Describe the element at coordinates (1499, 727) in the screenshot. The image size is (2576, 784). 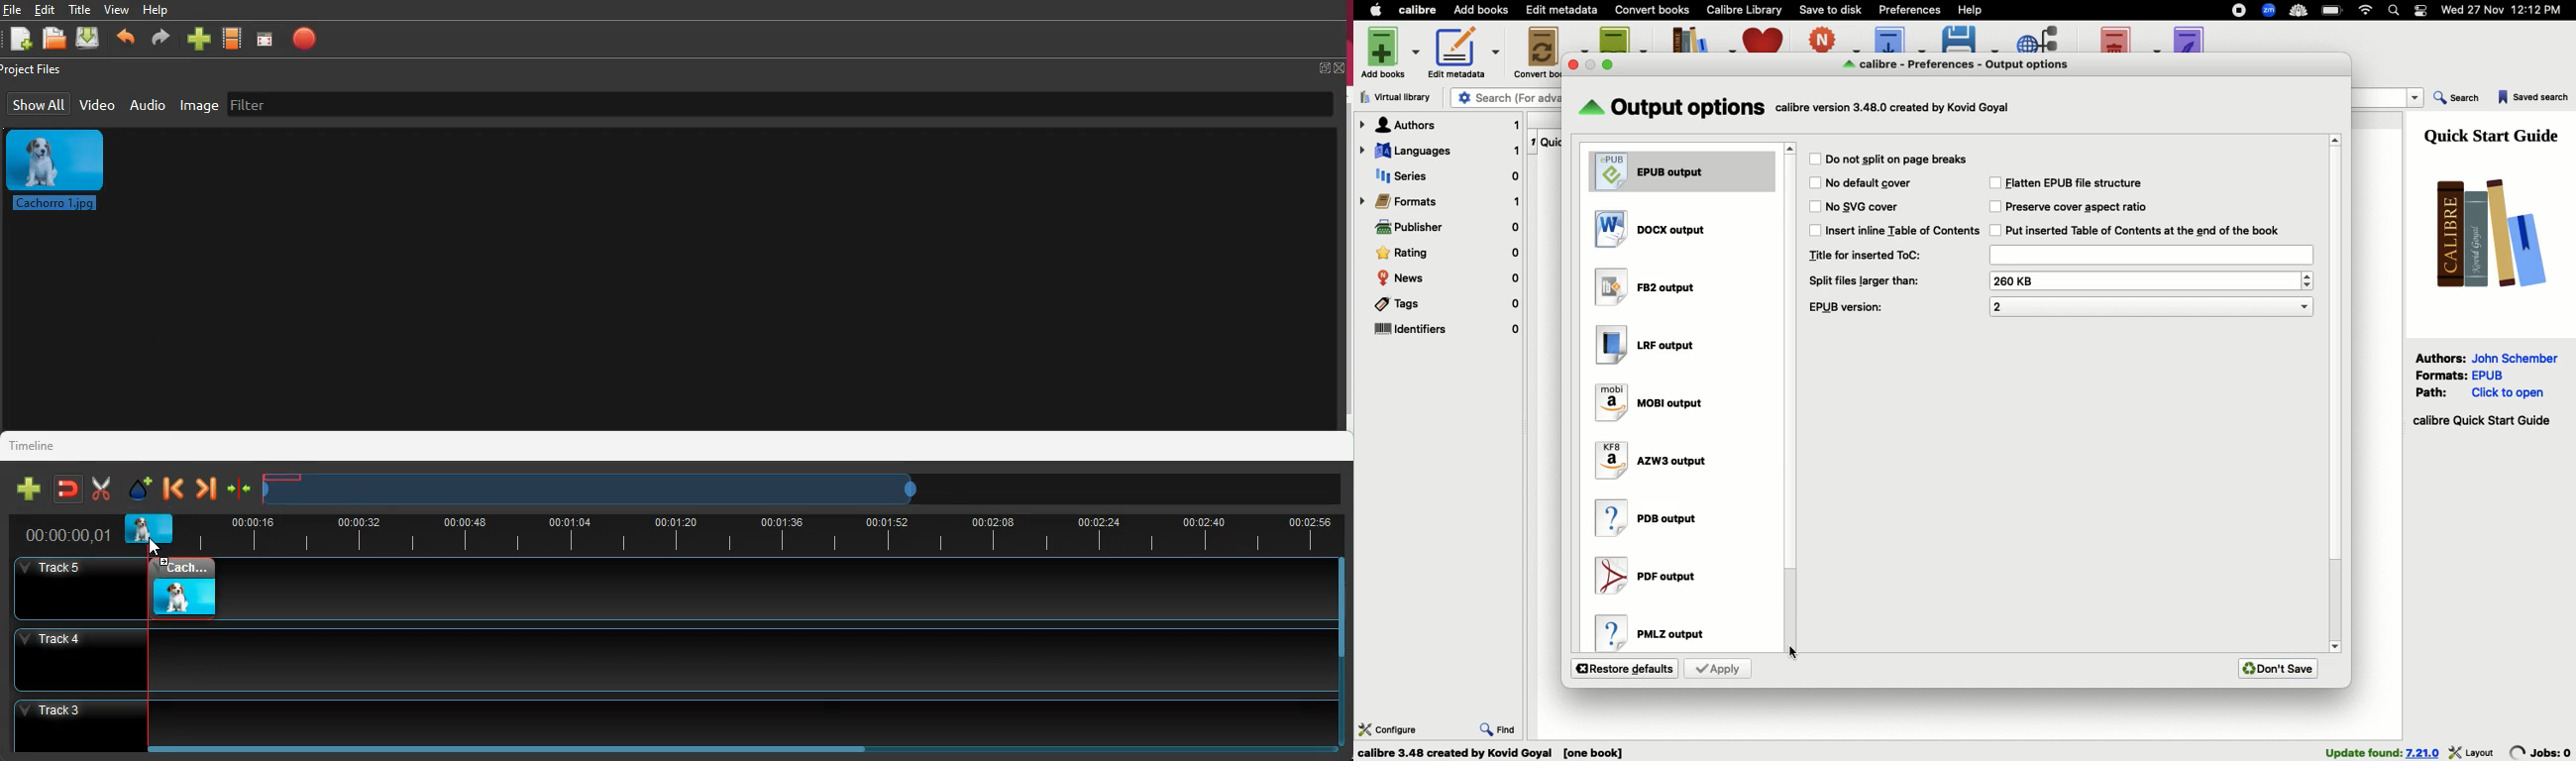
I see `Find` at that location.